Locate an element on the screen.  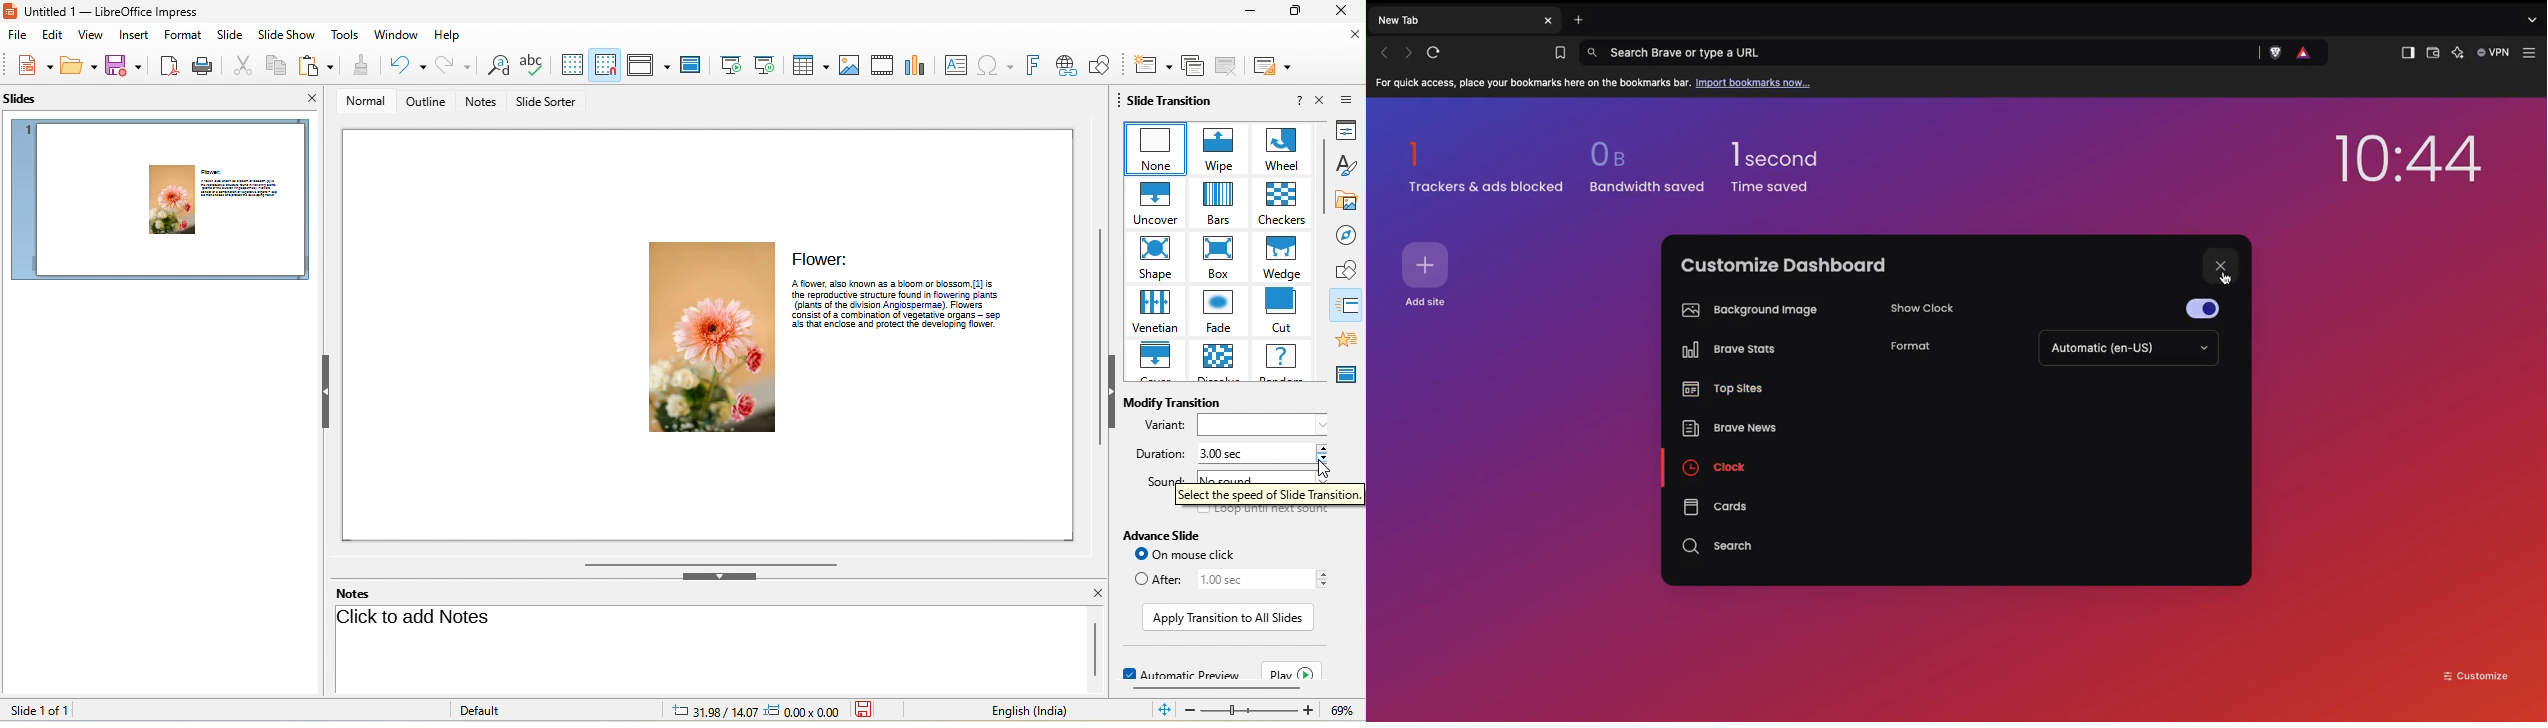
insert is located at coordinates (135, 35).